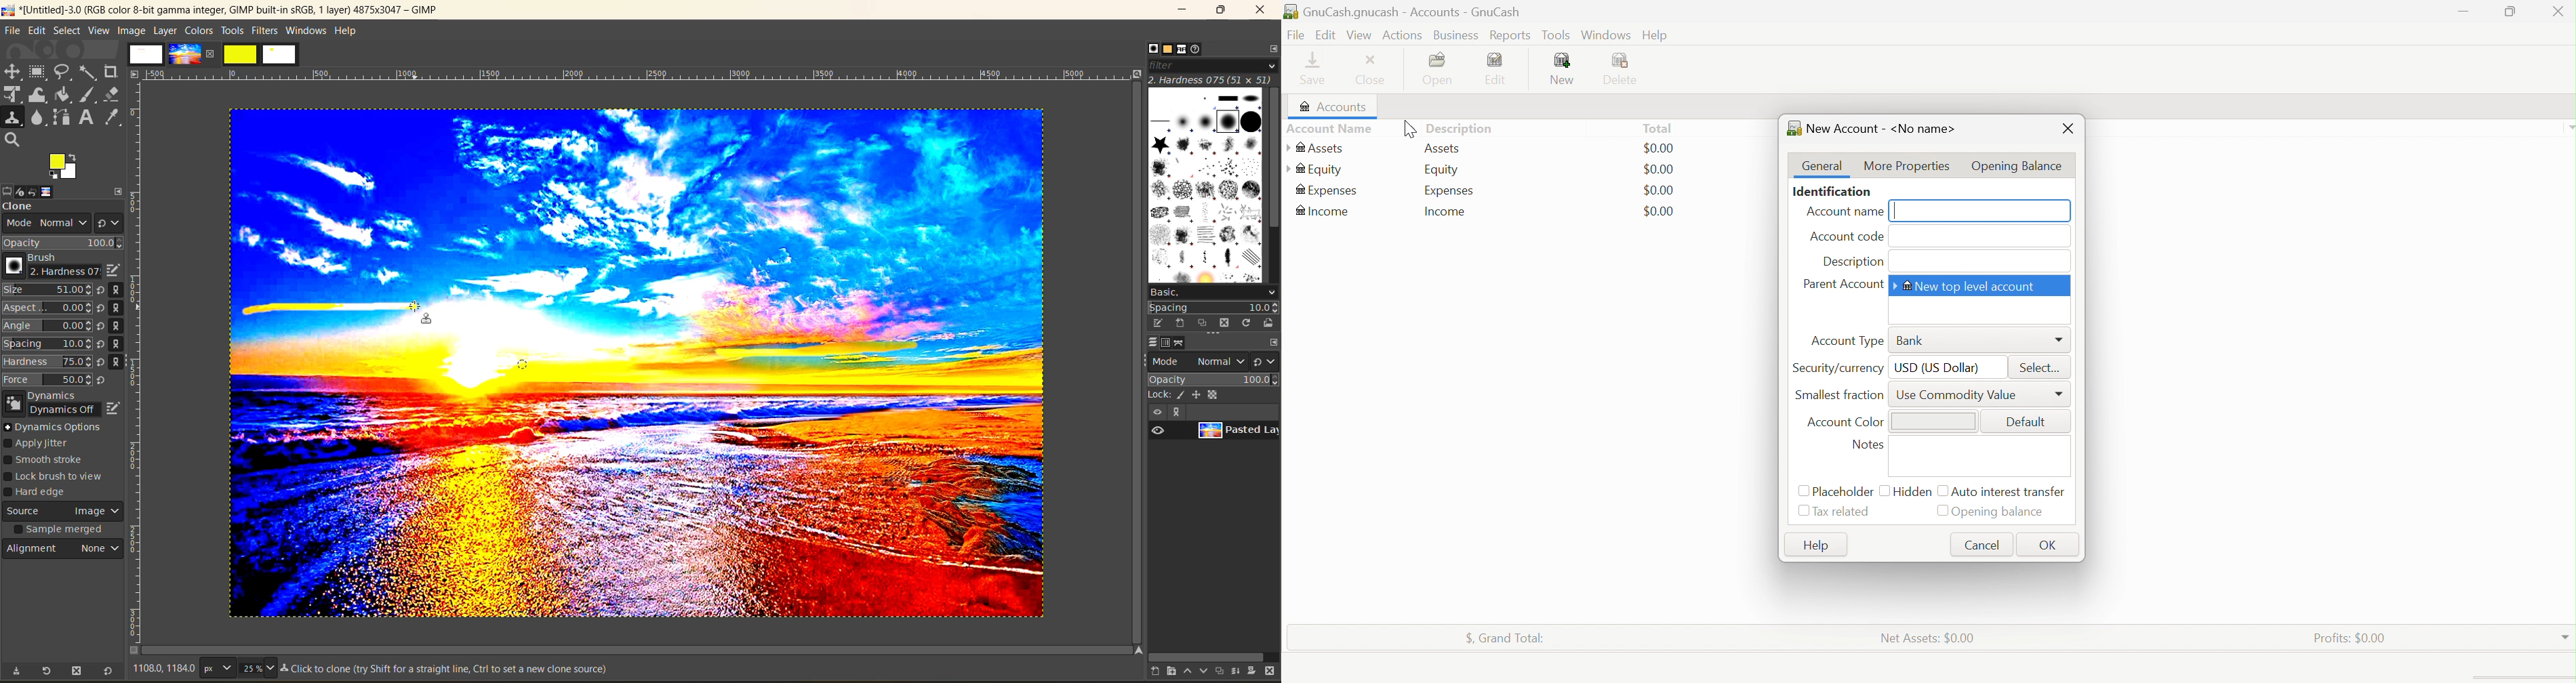 The image size is (2576, 700). What do you see at coordinates (232, 31) in the screenshot?
I see `tools` at bounding box center [232, 31].